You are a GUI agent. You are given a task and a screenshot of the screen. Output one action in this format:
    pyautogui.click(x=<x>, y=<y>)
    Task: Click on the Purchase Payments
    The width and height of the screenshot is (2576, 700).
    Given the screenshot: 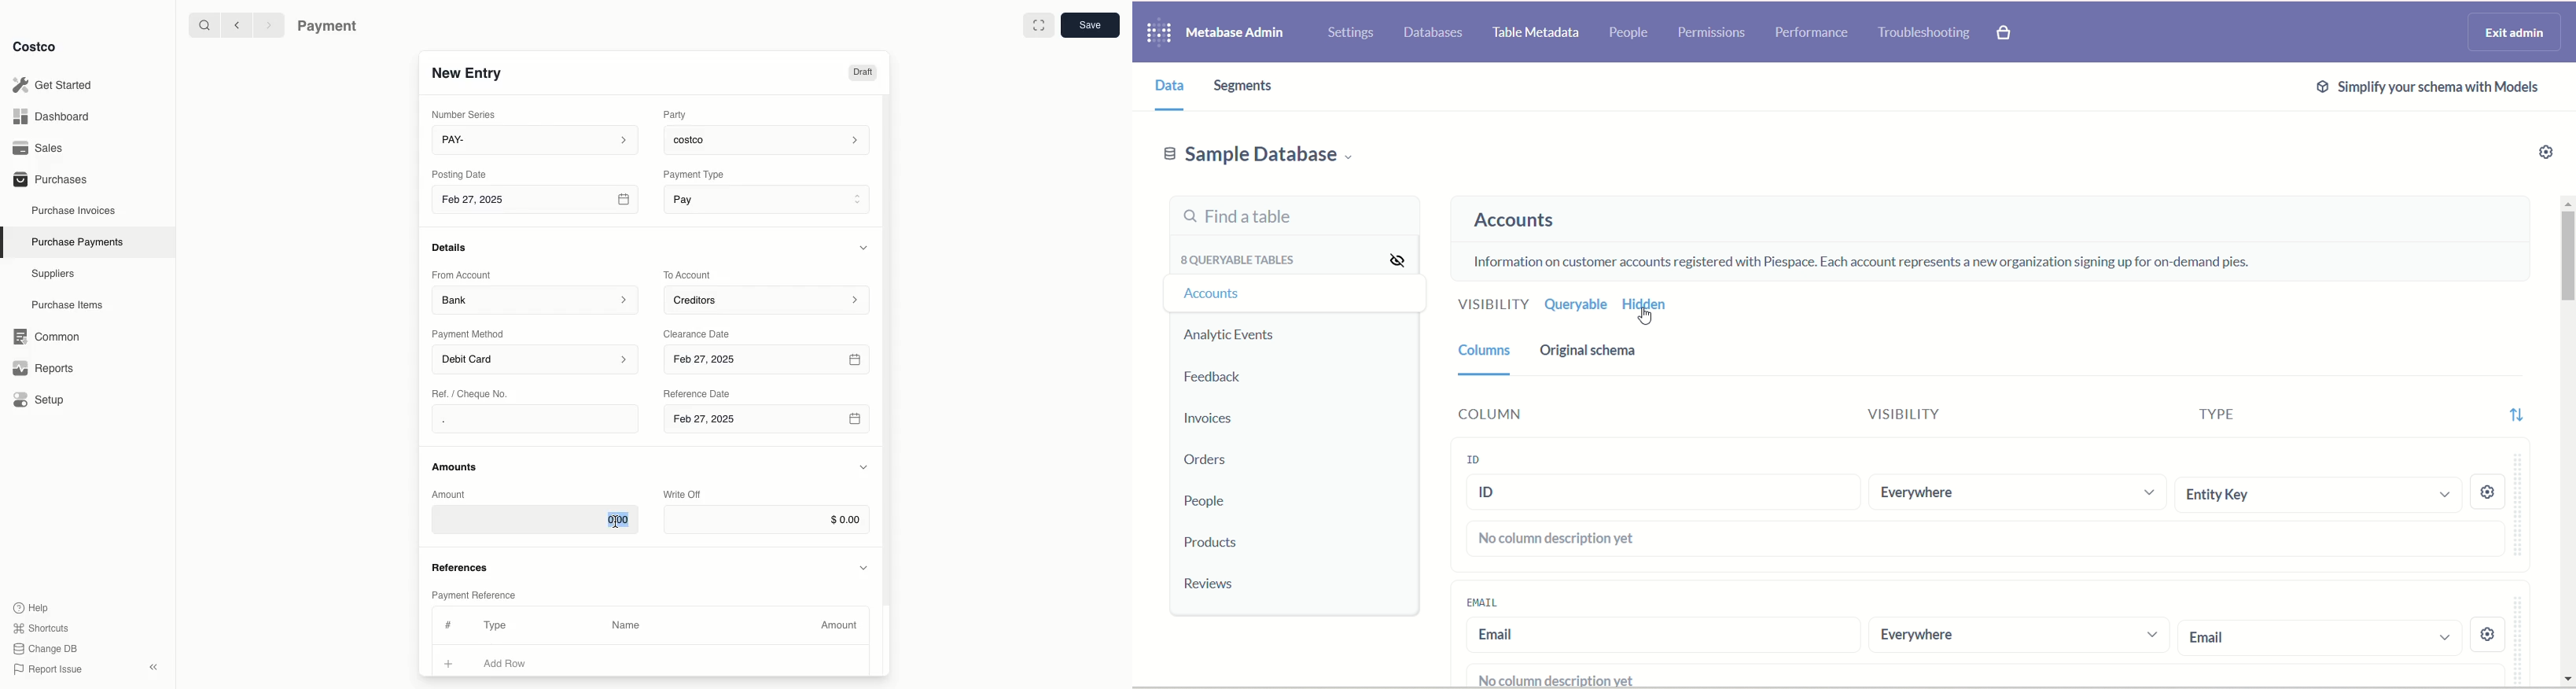 What is the action you would take?
    pyautogui.click(x=76, y=241)
    